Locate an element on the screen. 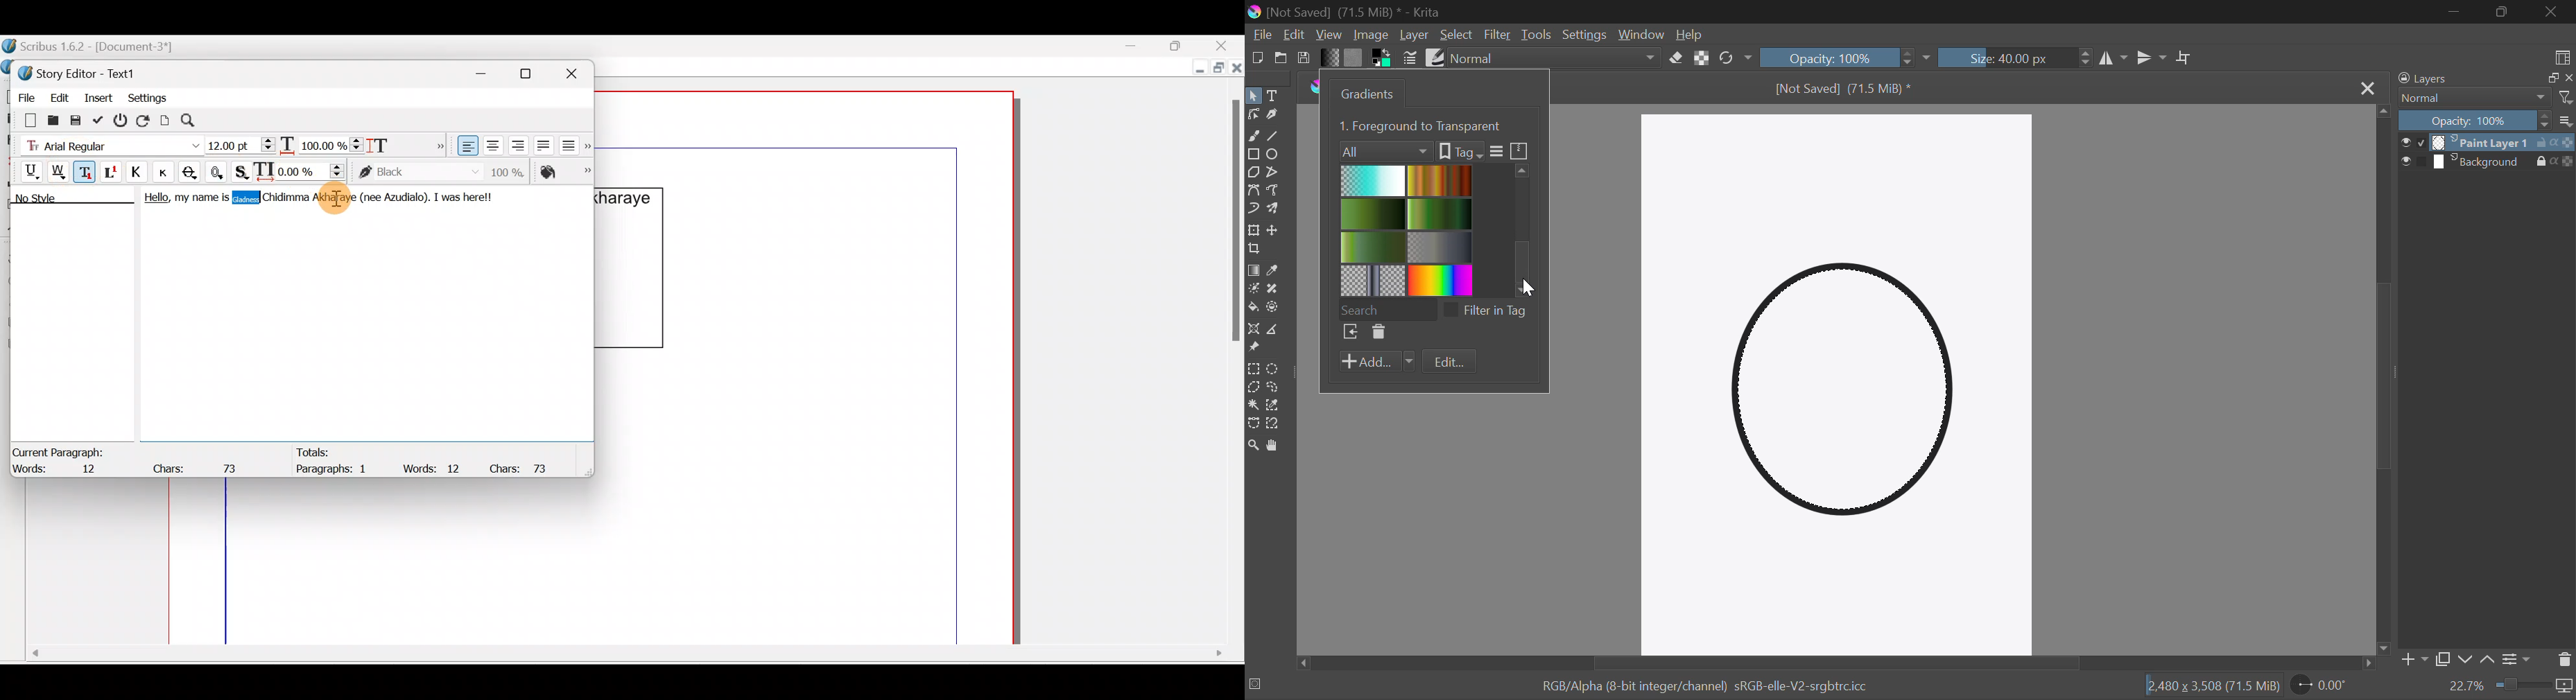 This screenshot has width=2576, height=700. Search/replace is located at coordinates (195, 121).